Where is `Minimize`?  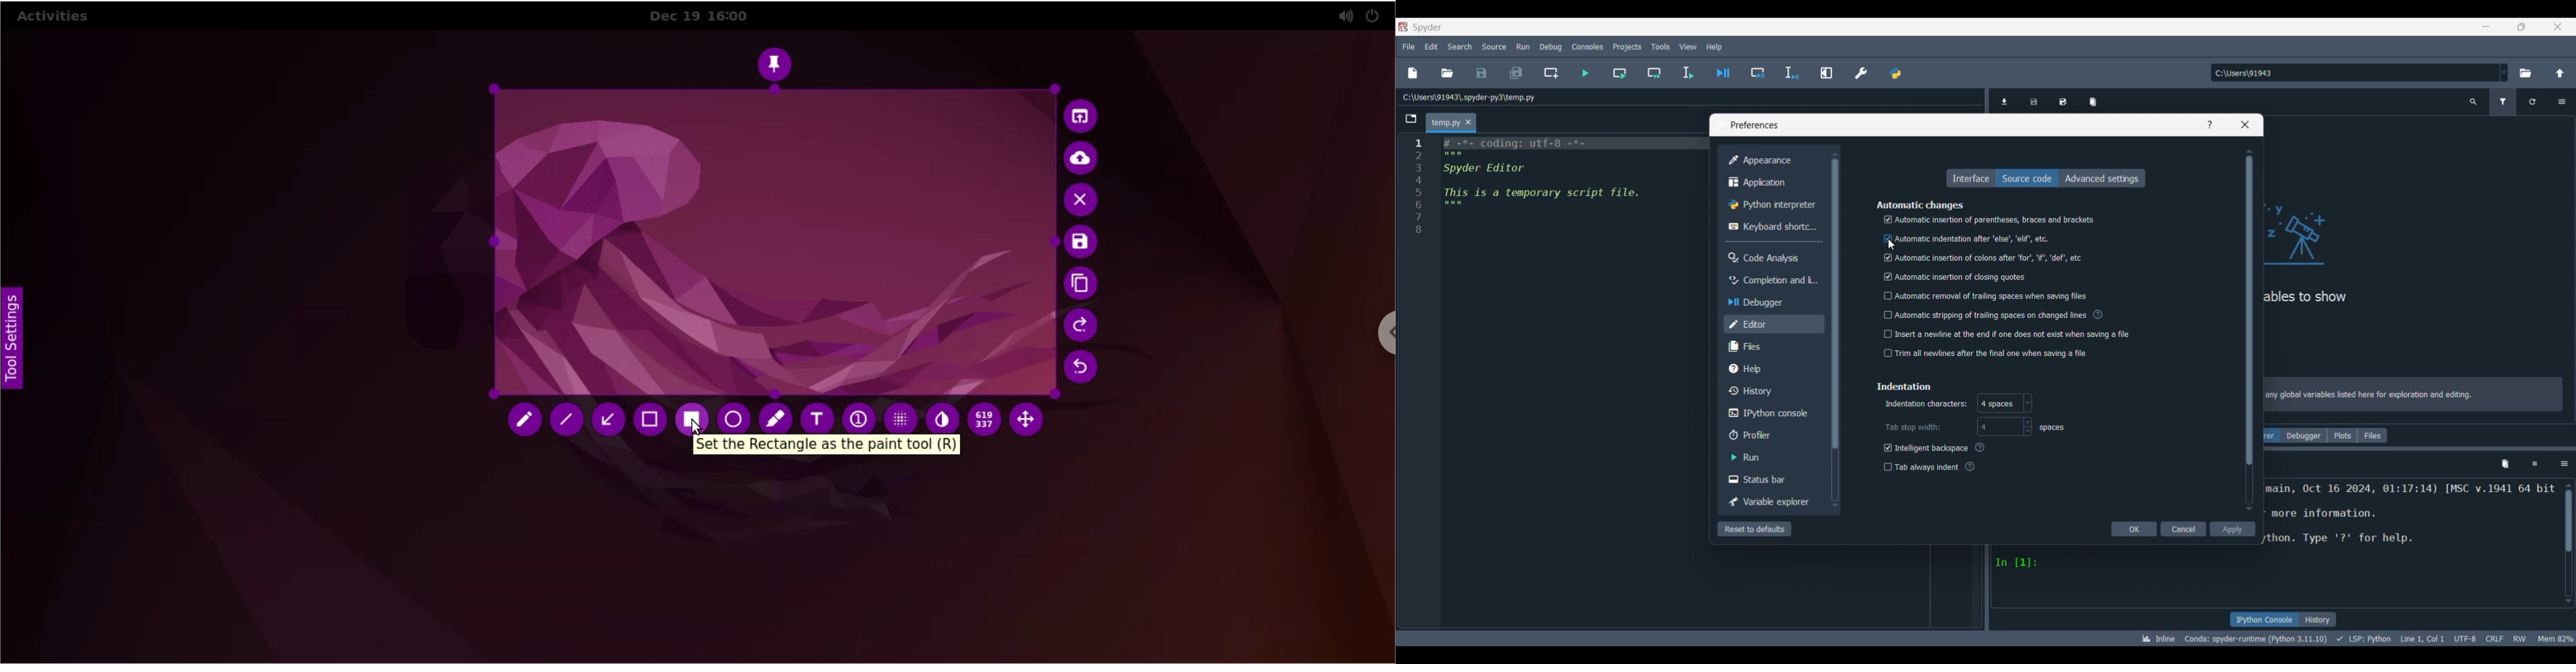
Minimize is located at coordinates (2486, 26).